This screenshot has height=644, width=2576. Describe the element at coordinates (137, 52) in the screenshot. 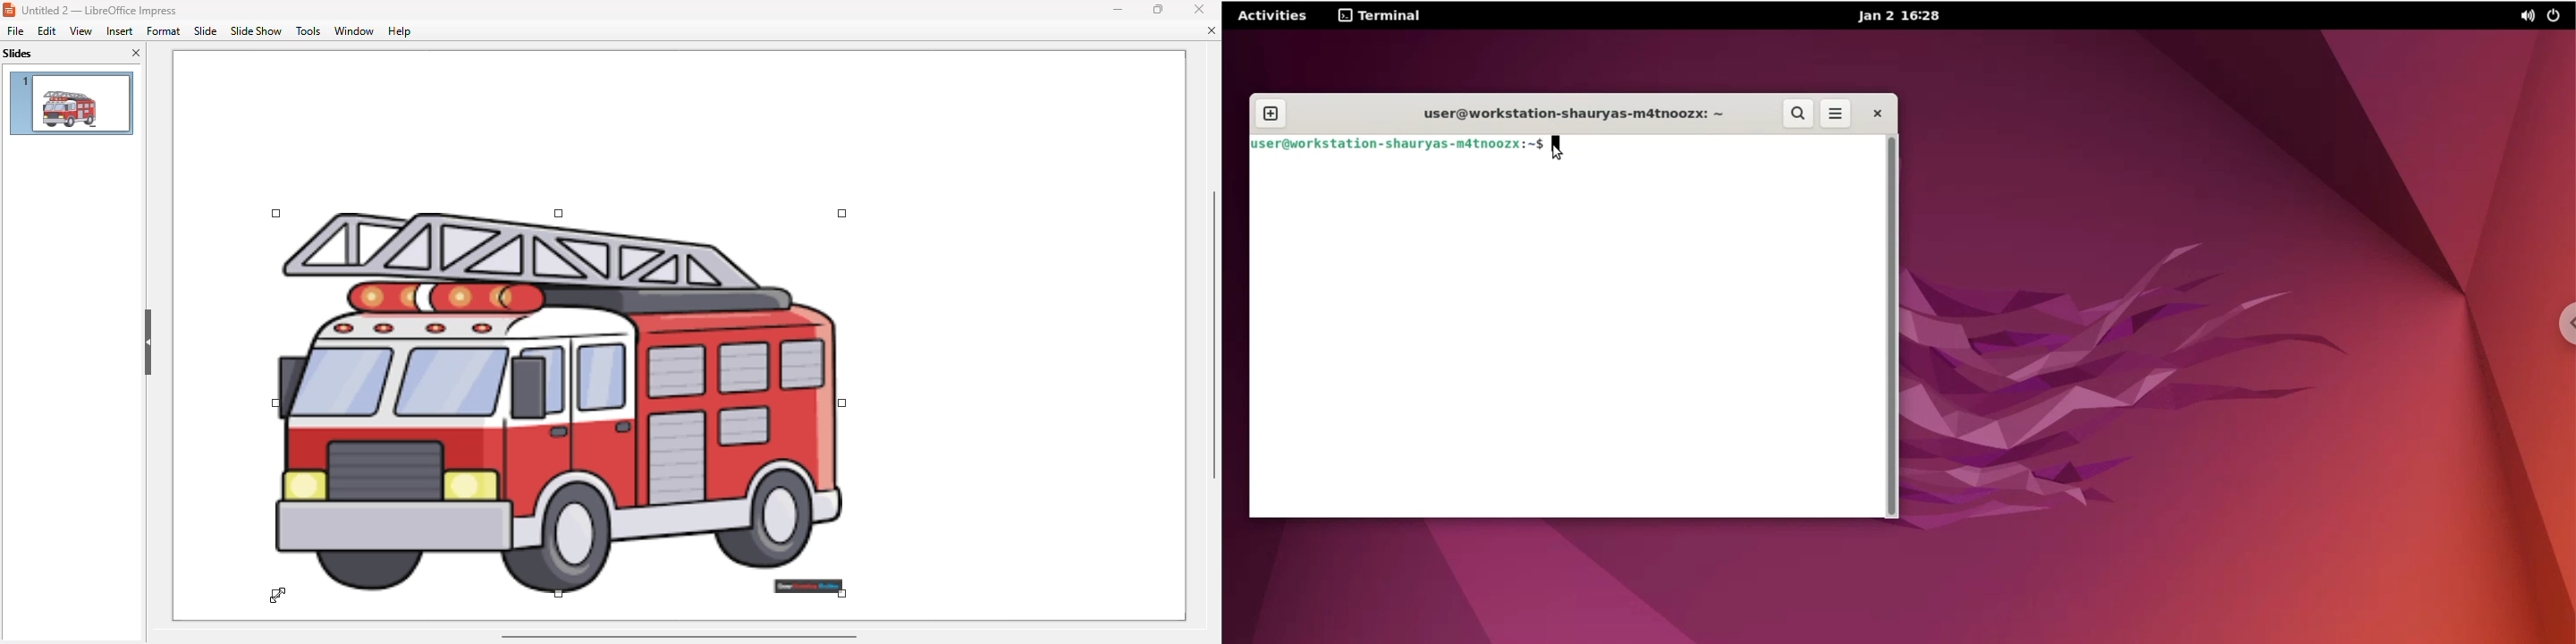

I see `close pane` at that location.